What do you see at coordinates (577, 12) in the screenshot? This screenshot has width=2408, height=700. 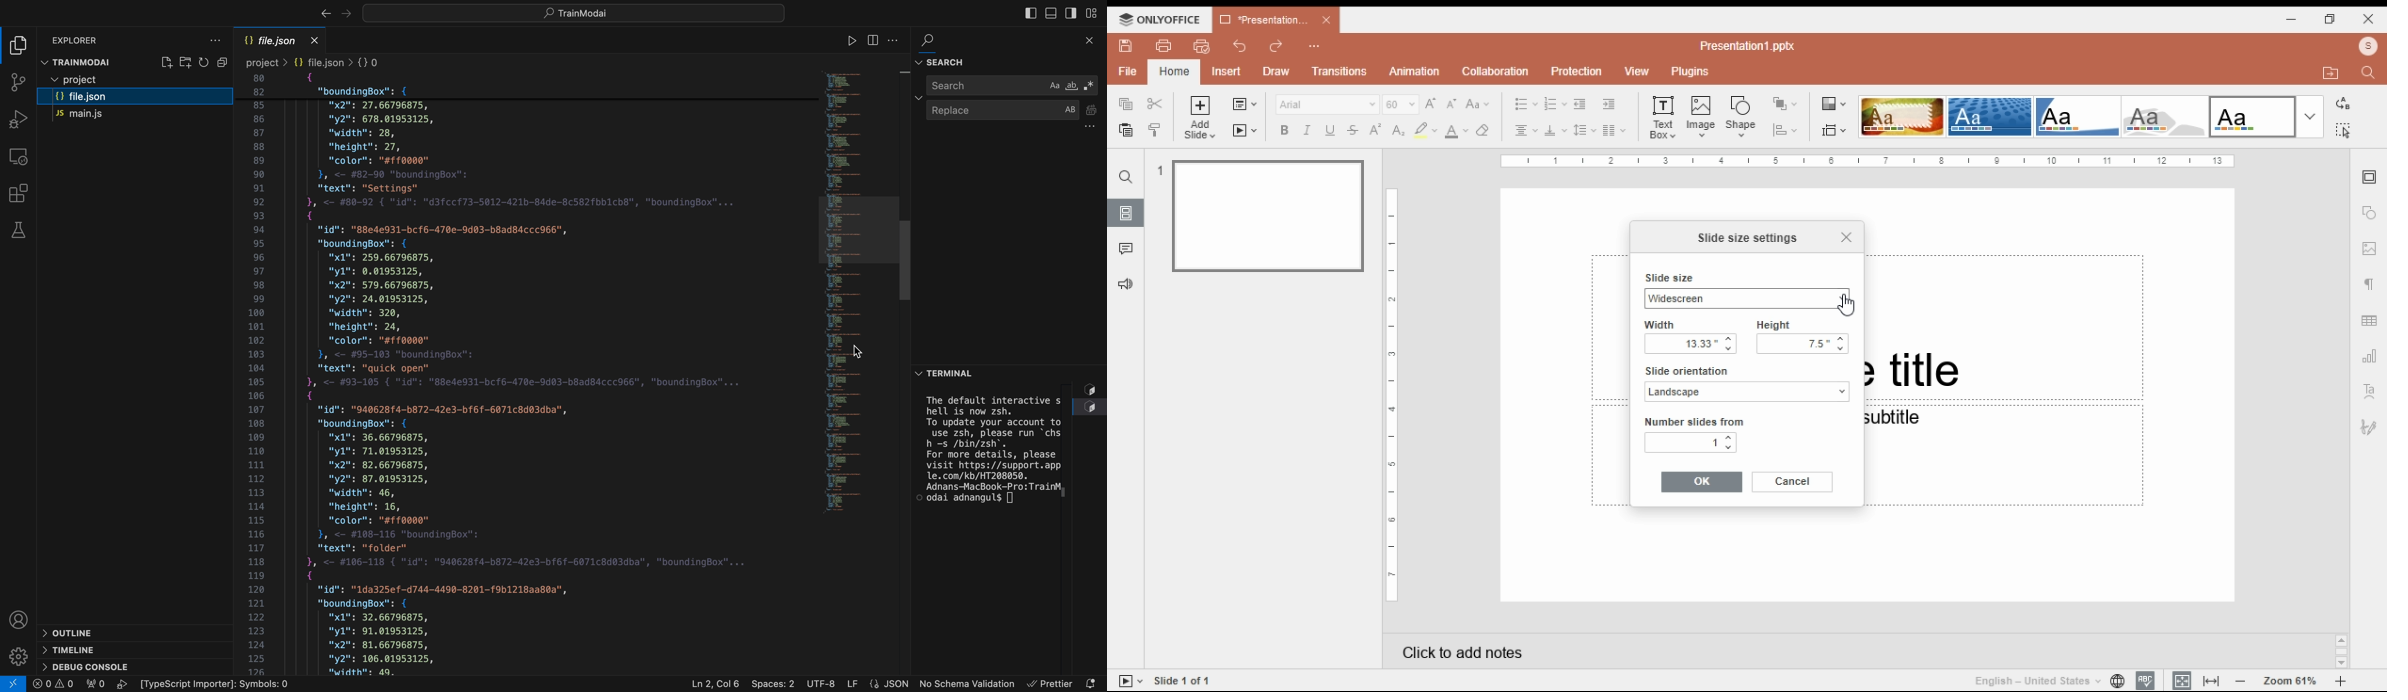 I see `searcyh bar` at bounding box center [577, 12].